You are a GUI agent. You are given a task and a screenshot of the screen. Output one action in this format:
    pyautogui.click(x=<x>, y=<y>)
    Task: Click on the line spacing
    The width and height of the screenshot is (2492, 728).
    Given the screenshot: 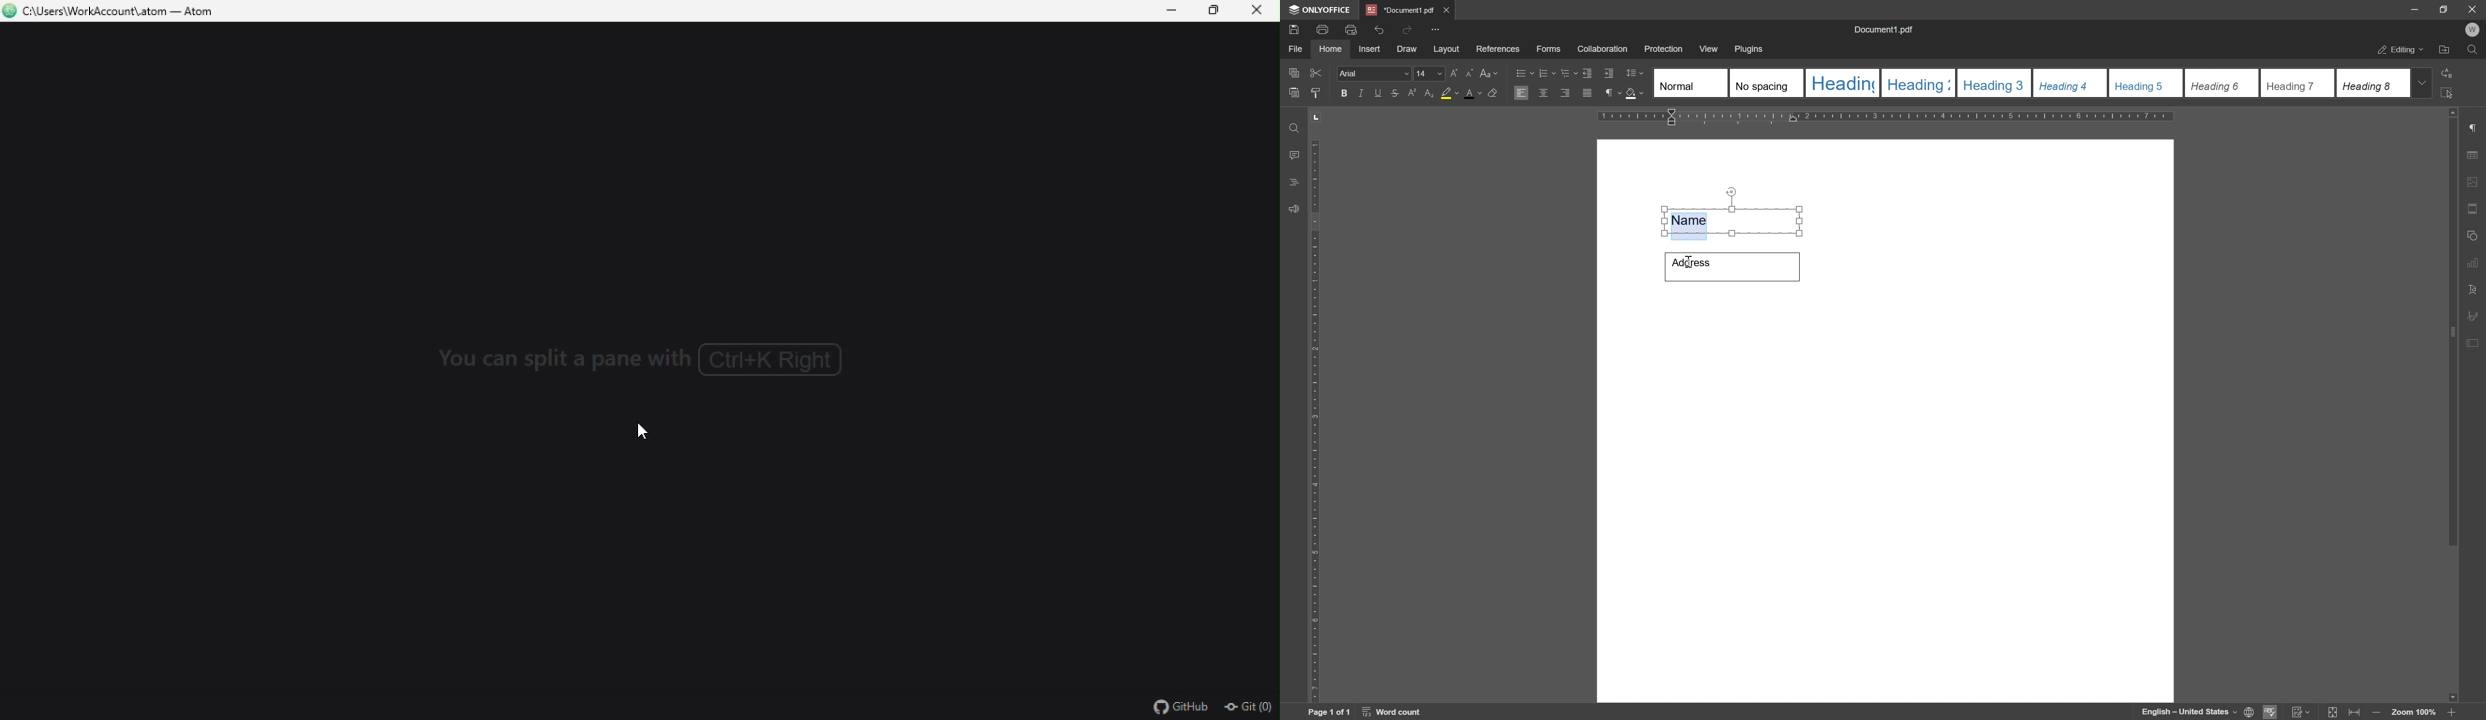 What is the action you would take?
    pyautogui.click(x=1634, y=73)
    